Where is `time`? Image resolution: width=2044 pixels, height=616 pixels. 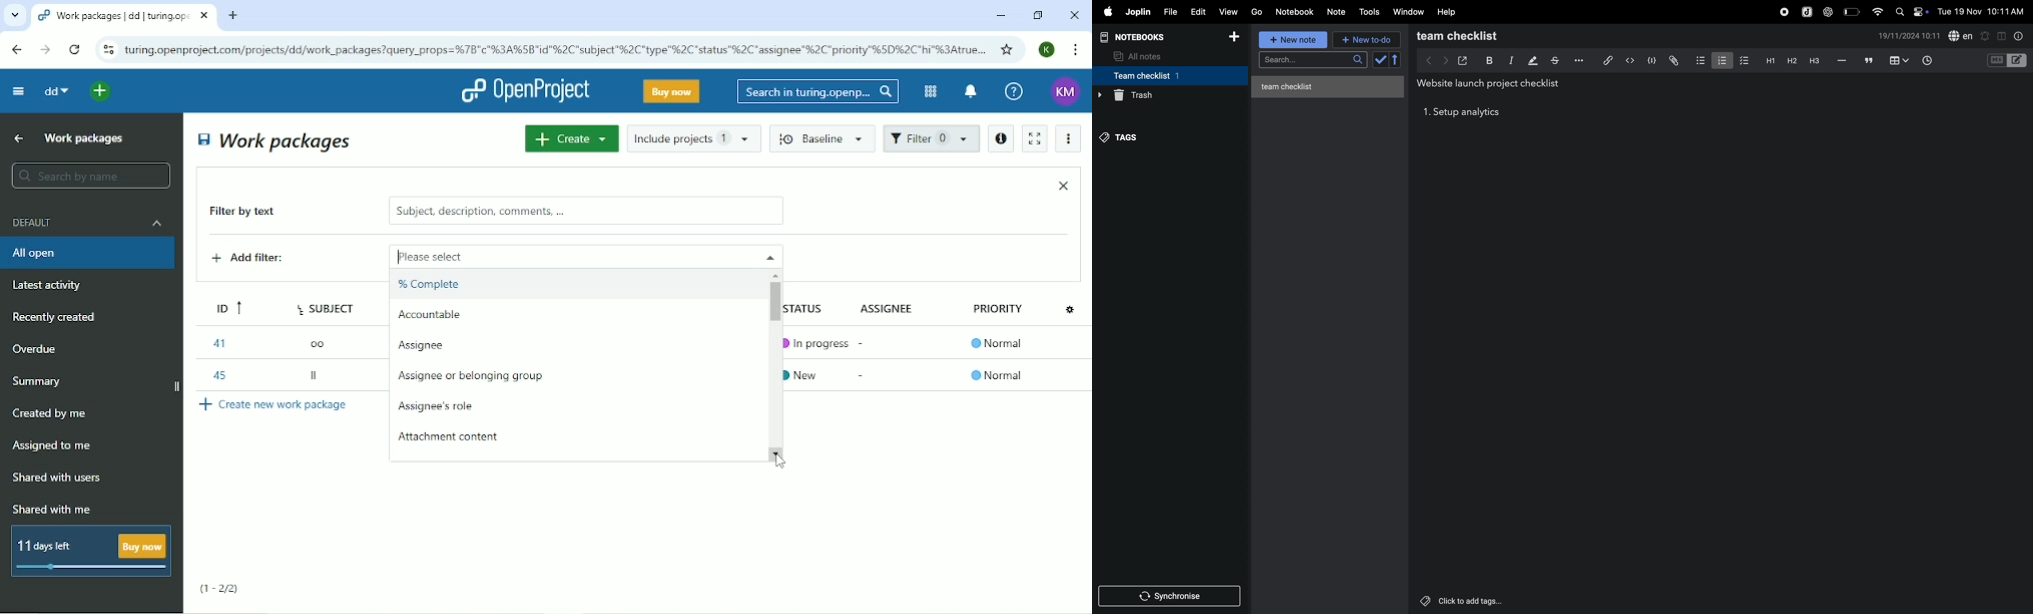
time is located at coordinates (1929, 59).